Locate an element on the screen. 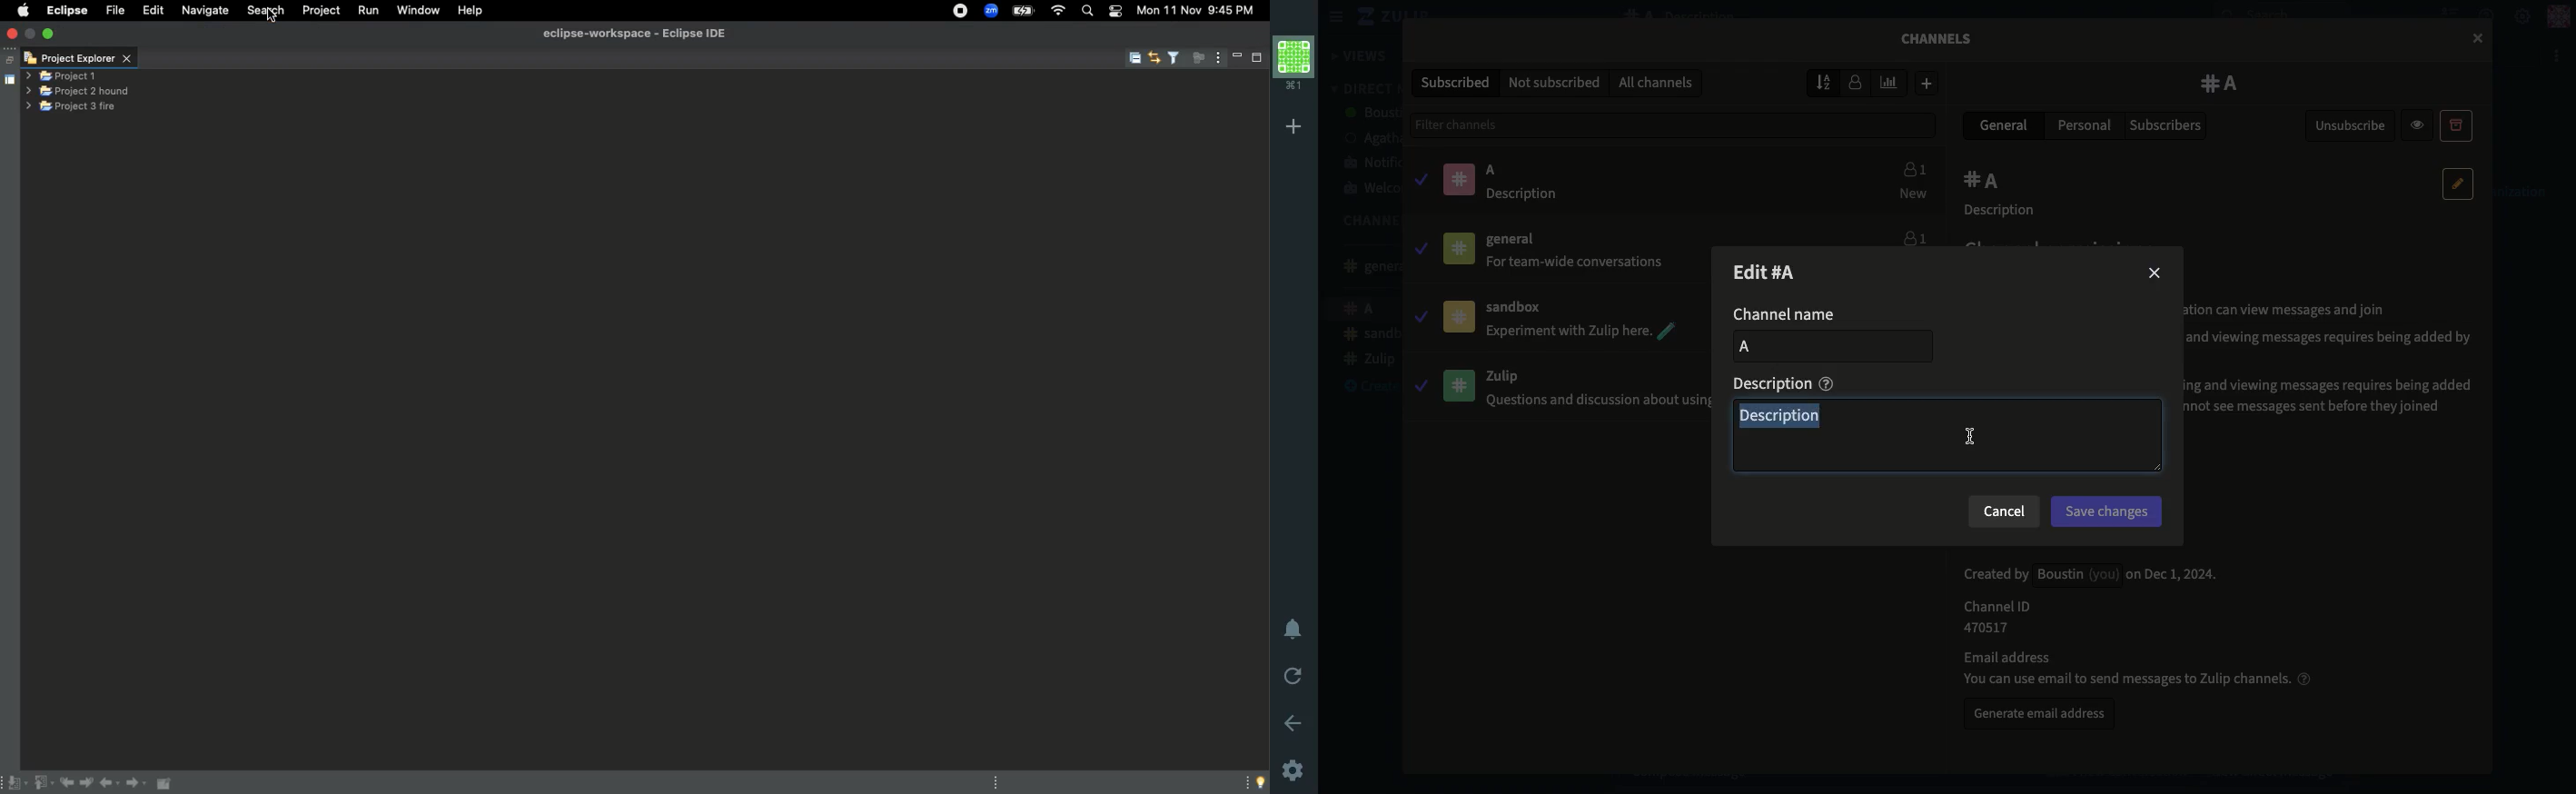  Preview is located at coordinates (2420, 124).